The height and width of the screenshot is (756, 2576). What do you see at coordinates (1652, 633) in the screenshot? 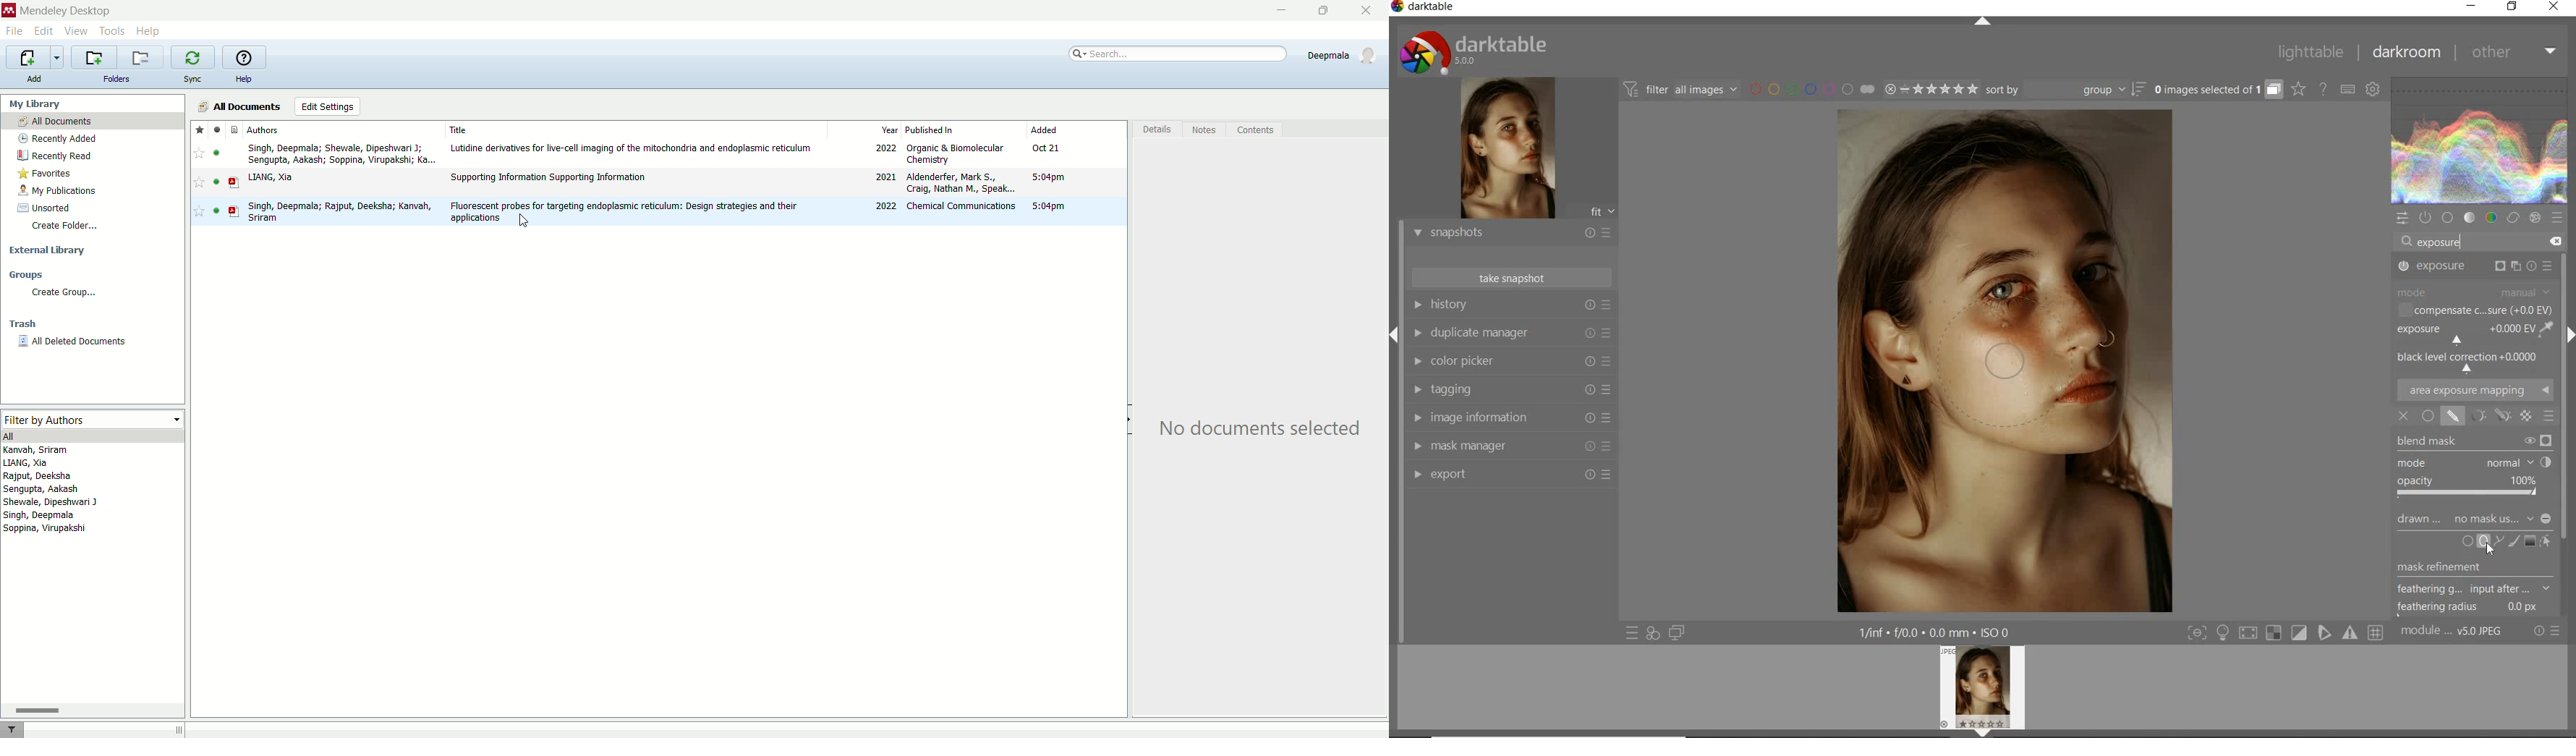
I see `quick access for applying any of your styles` at bounding box center [1652, 633].